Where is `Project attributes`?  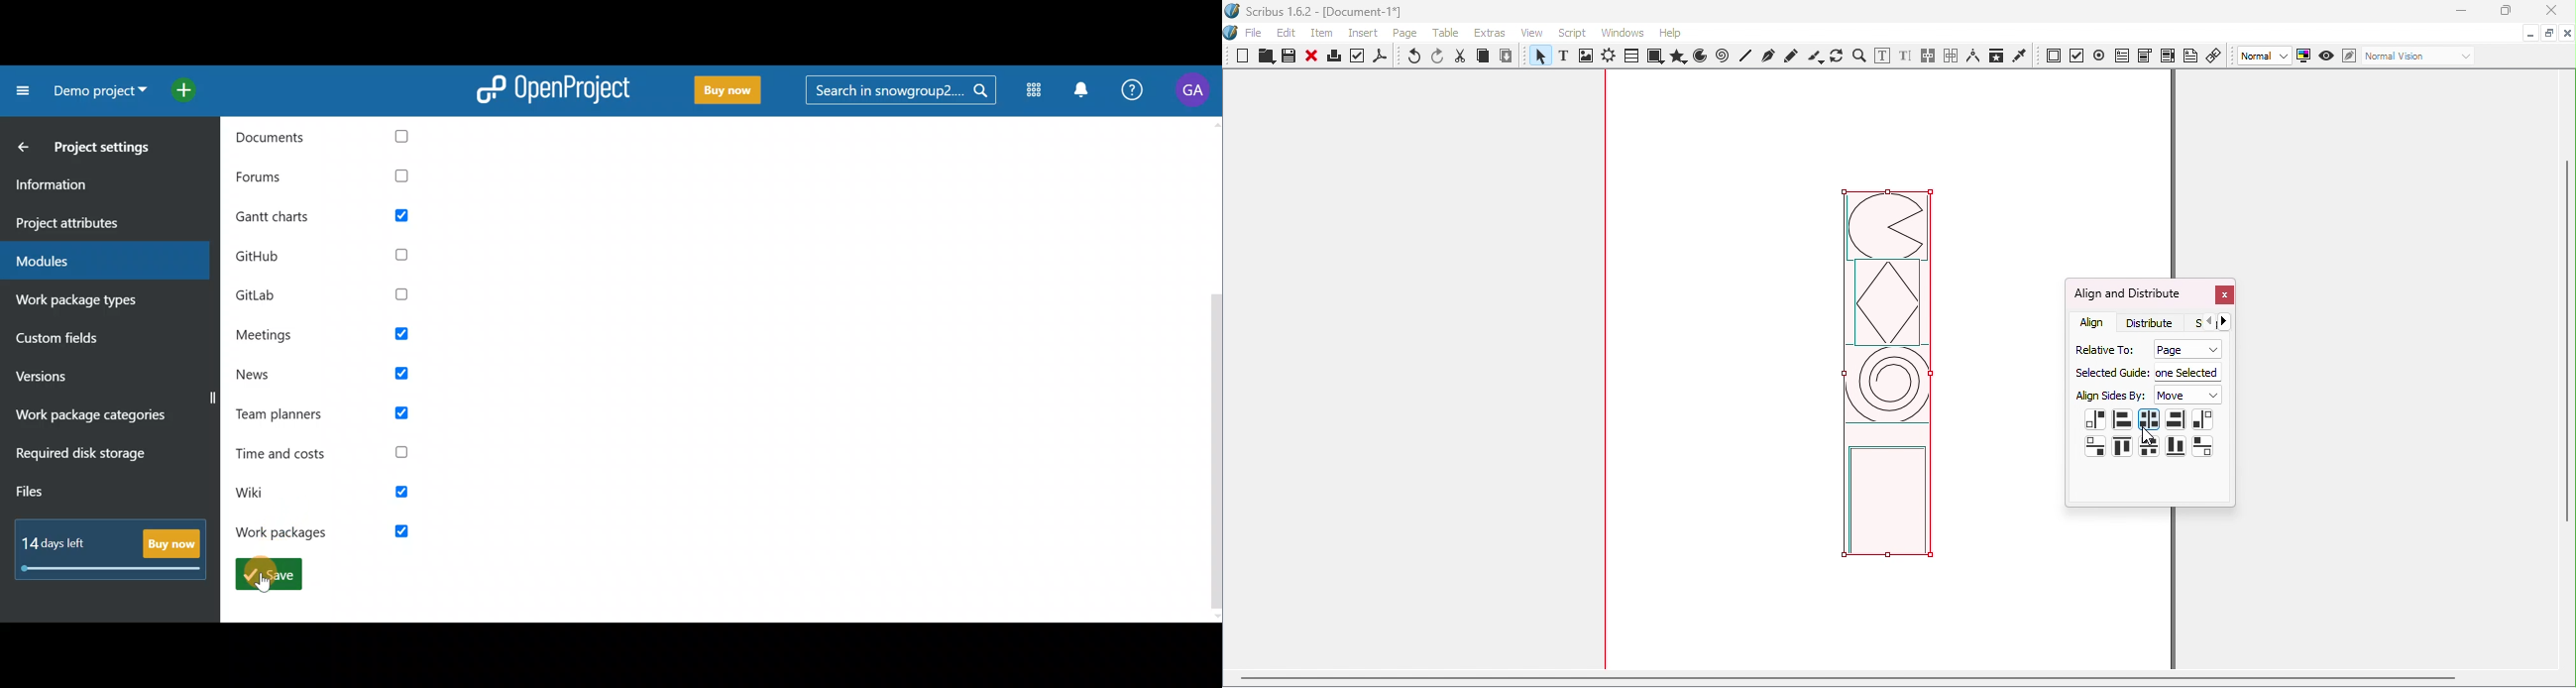 Project attributes is located at coordinates (101, 224).